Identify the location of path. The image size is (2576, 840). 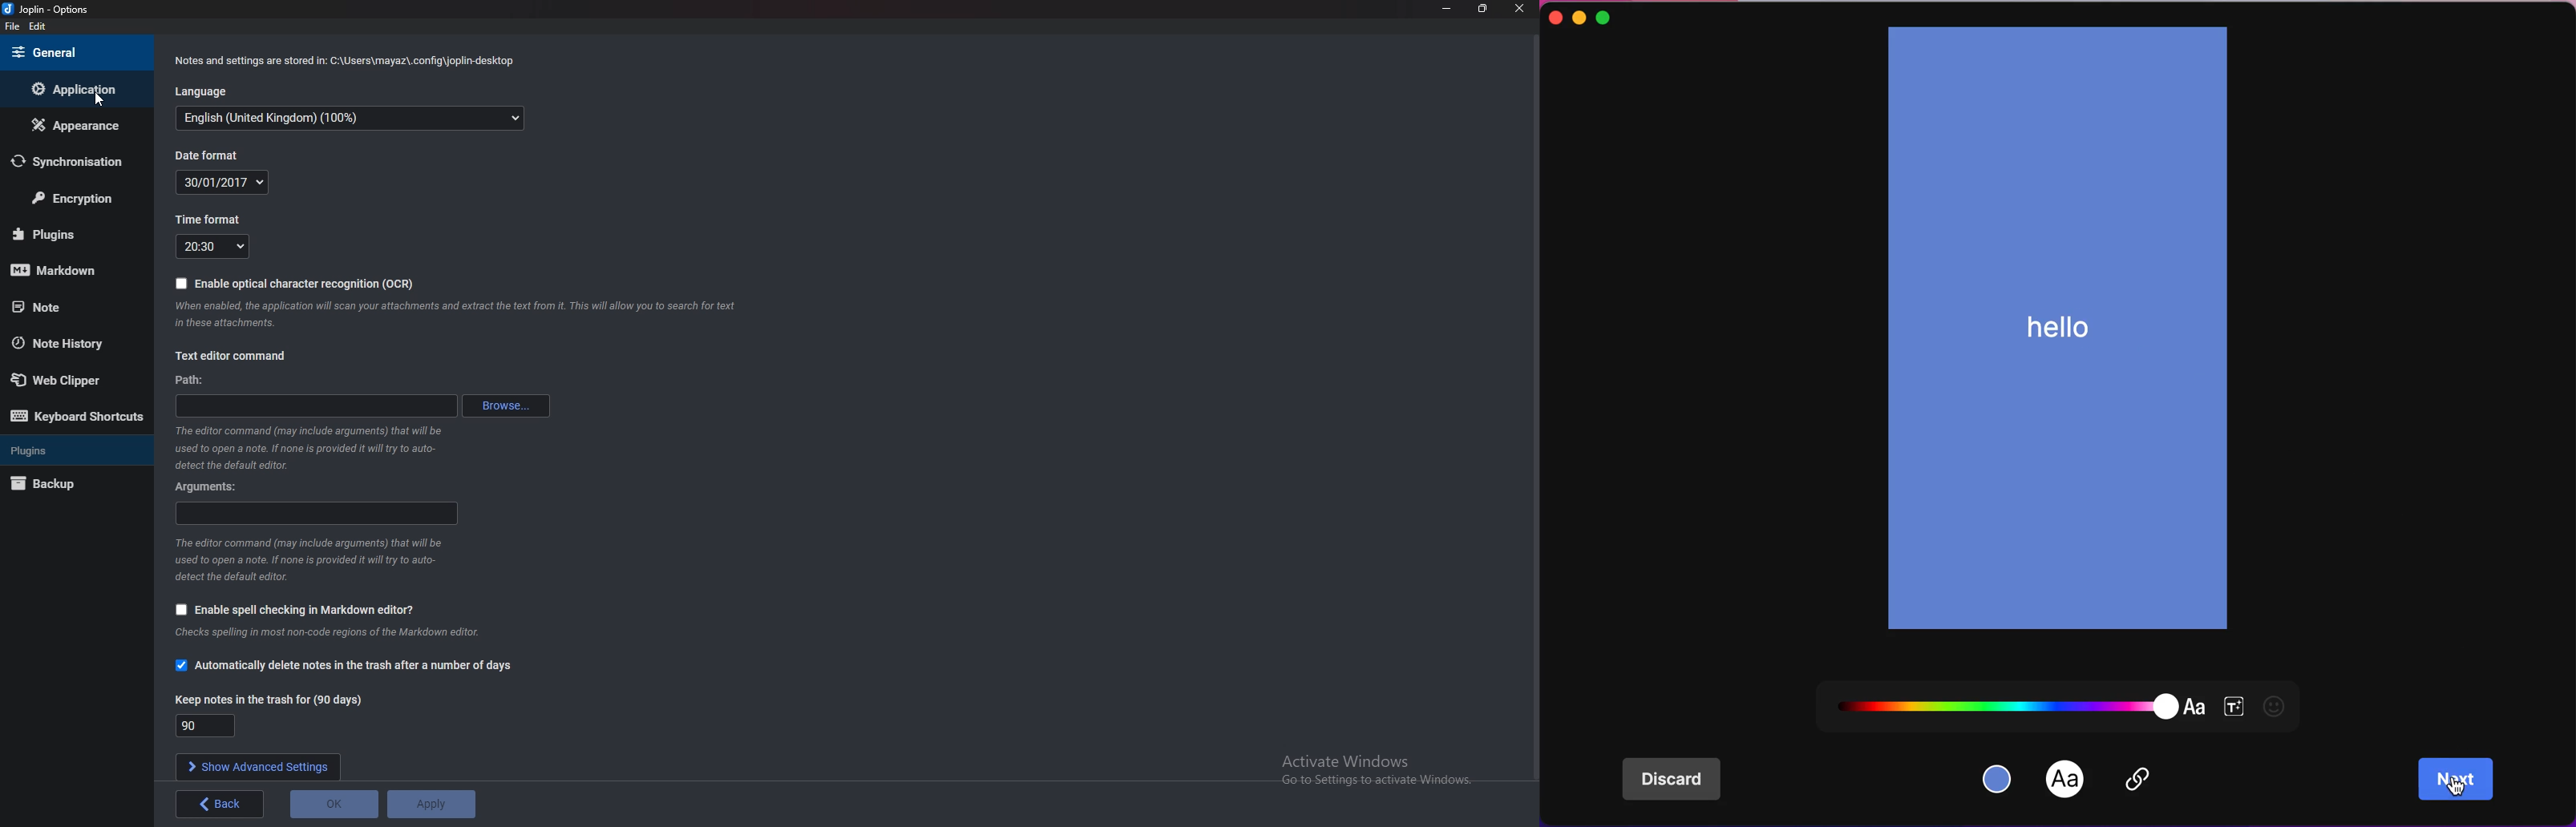
(195, 381).